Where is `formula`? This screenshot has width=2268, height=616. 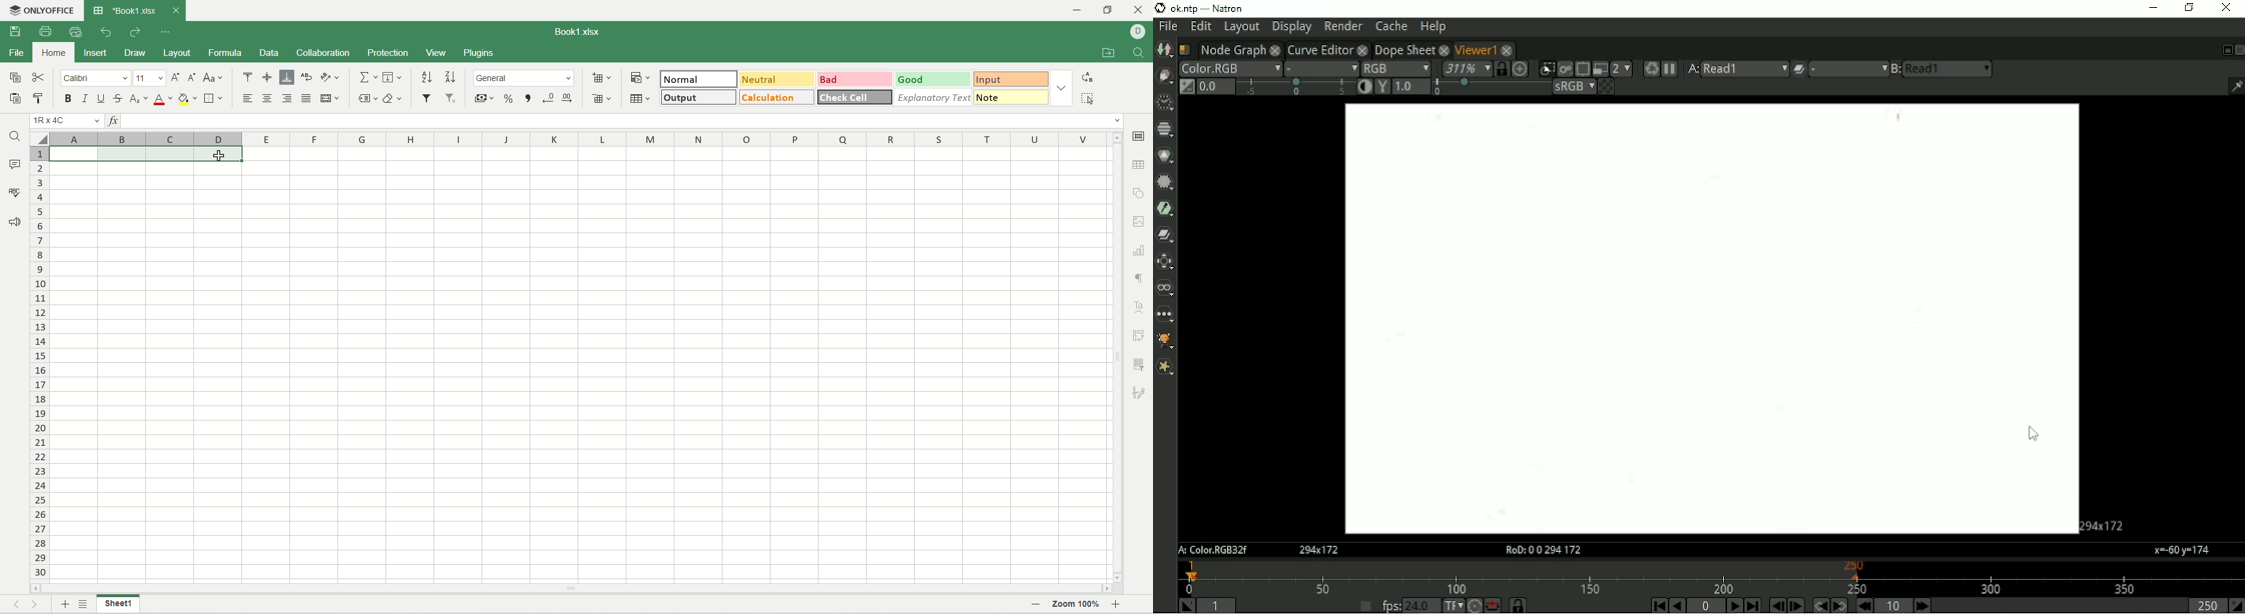
formula is located at coordinates (225, 53).